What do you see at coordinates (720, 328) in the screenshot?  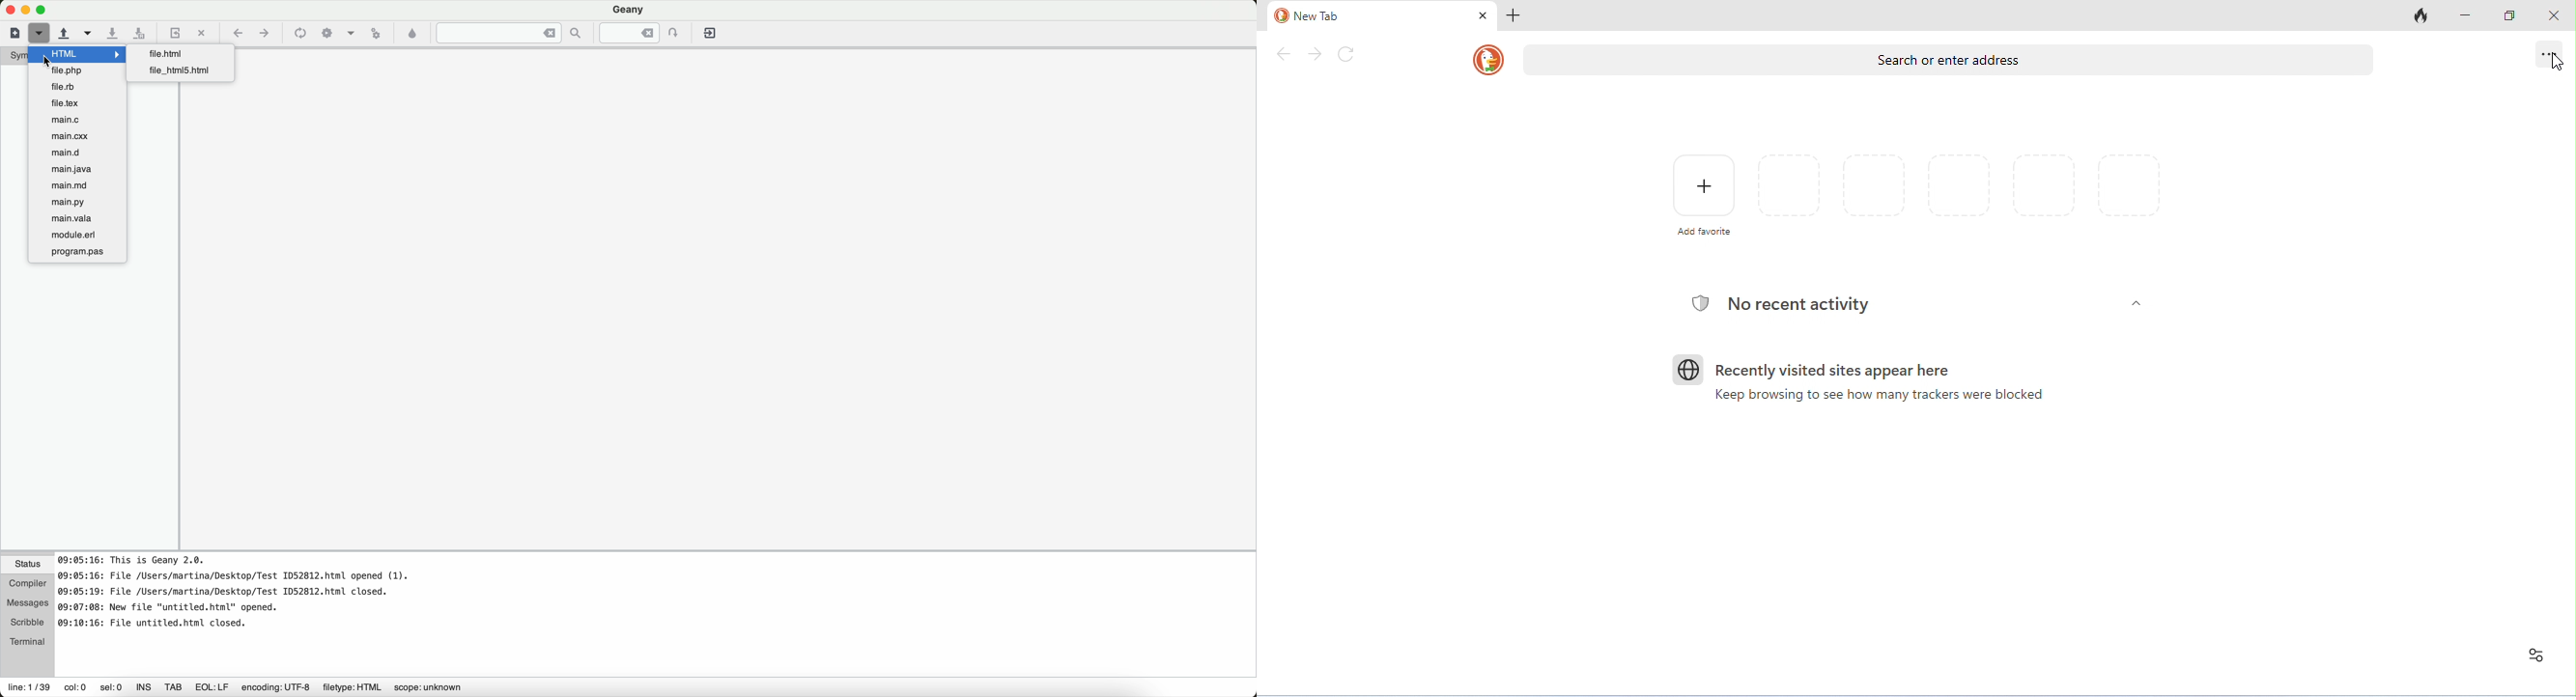 I see `workspace` at bounding box center [720, 328].